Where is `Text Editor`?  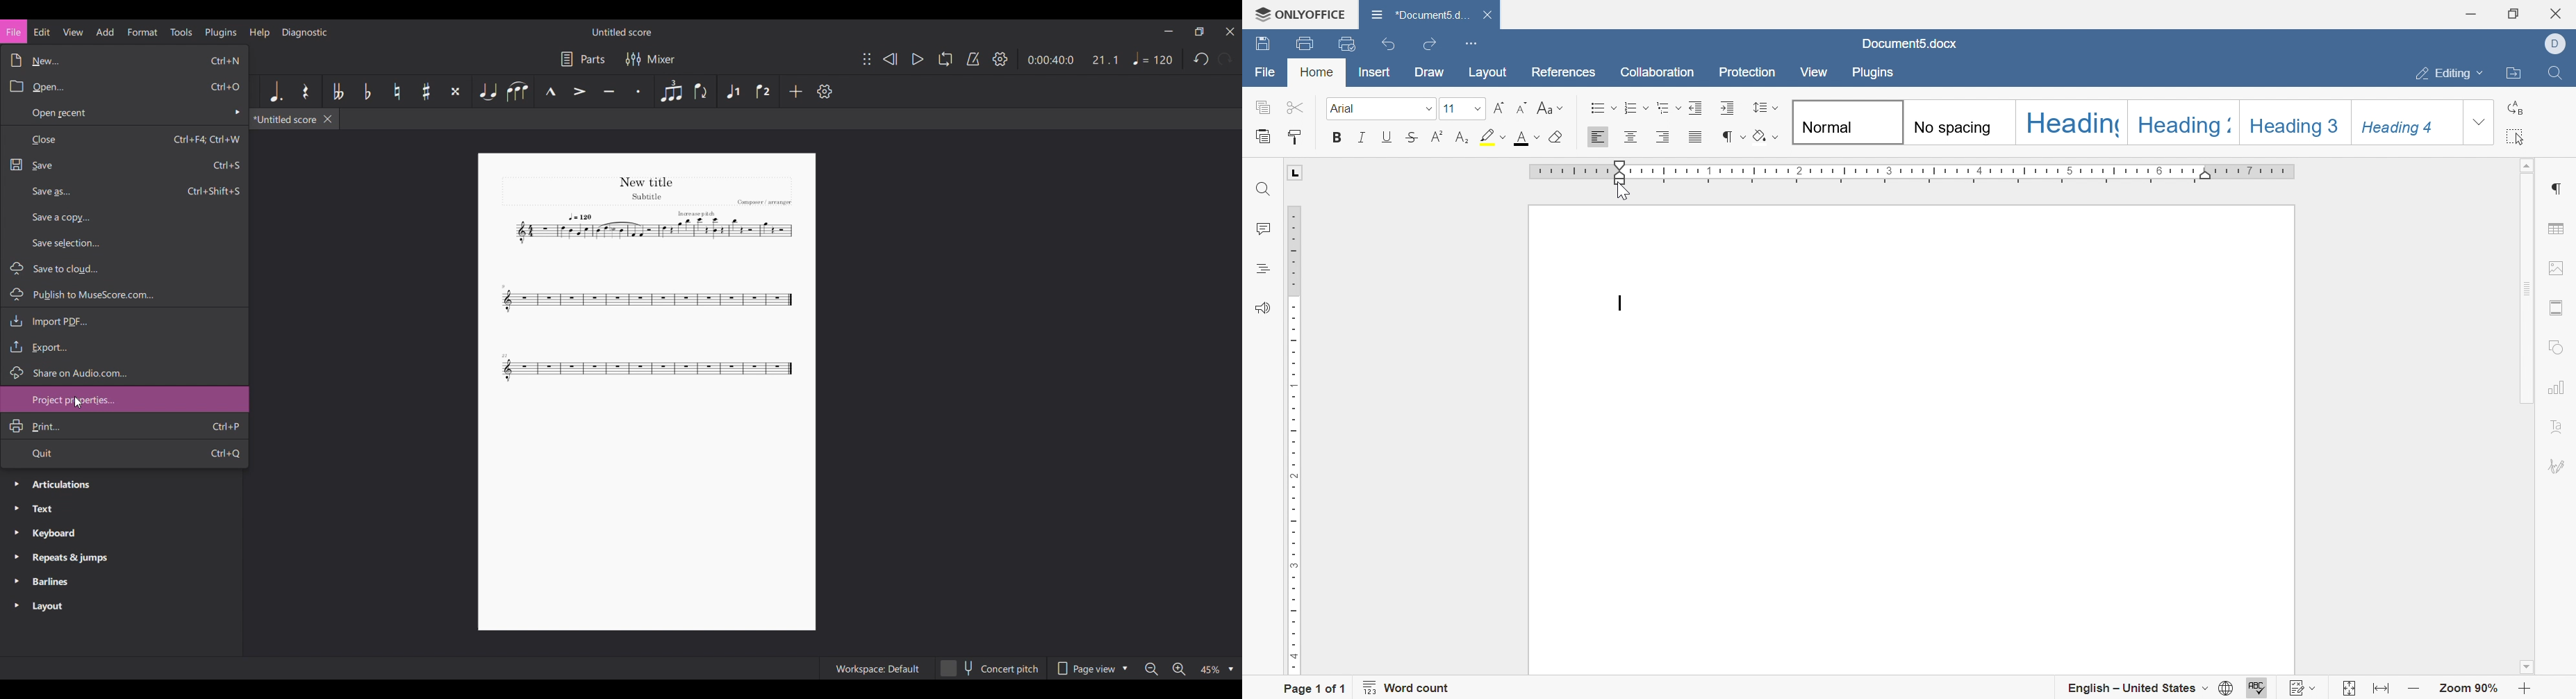 Text Editor is located at coordinates (1622, 302).